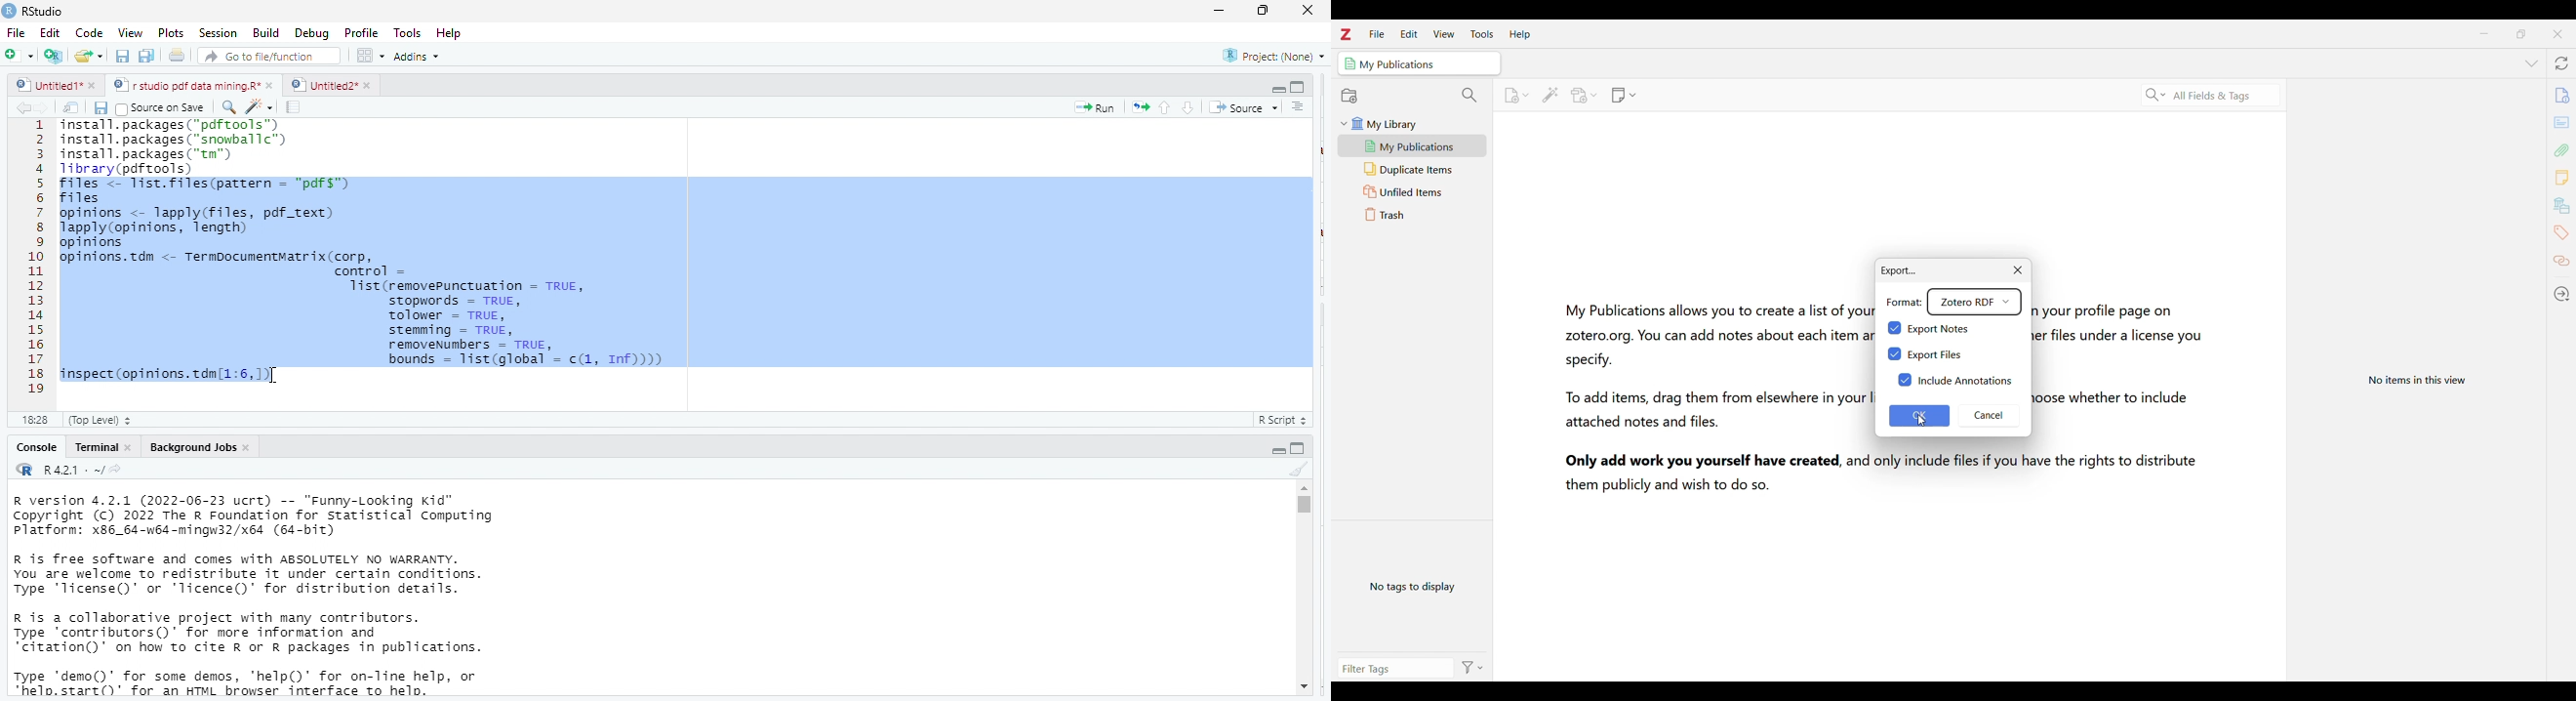 The width and height of the screenshot is (2576, 728). I want to click on debug, so click(309, 32).